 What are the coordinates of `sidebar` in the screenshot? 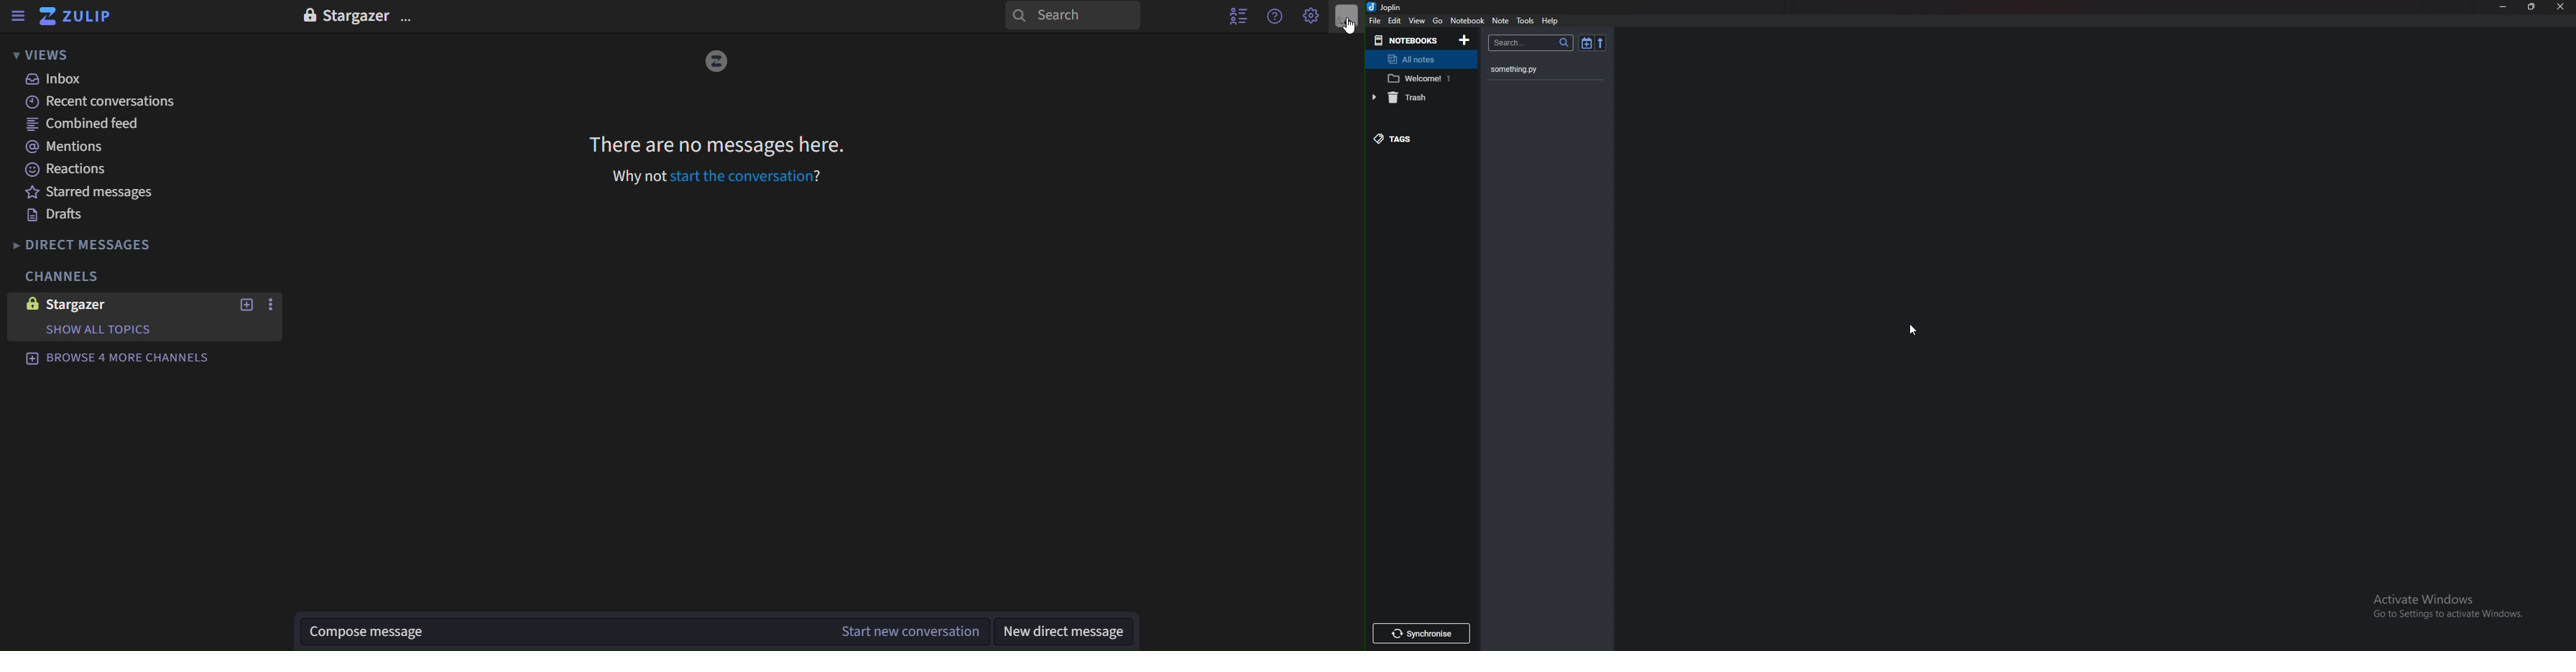 It's located at (17, 18).